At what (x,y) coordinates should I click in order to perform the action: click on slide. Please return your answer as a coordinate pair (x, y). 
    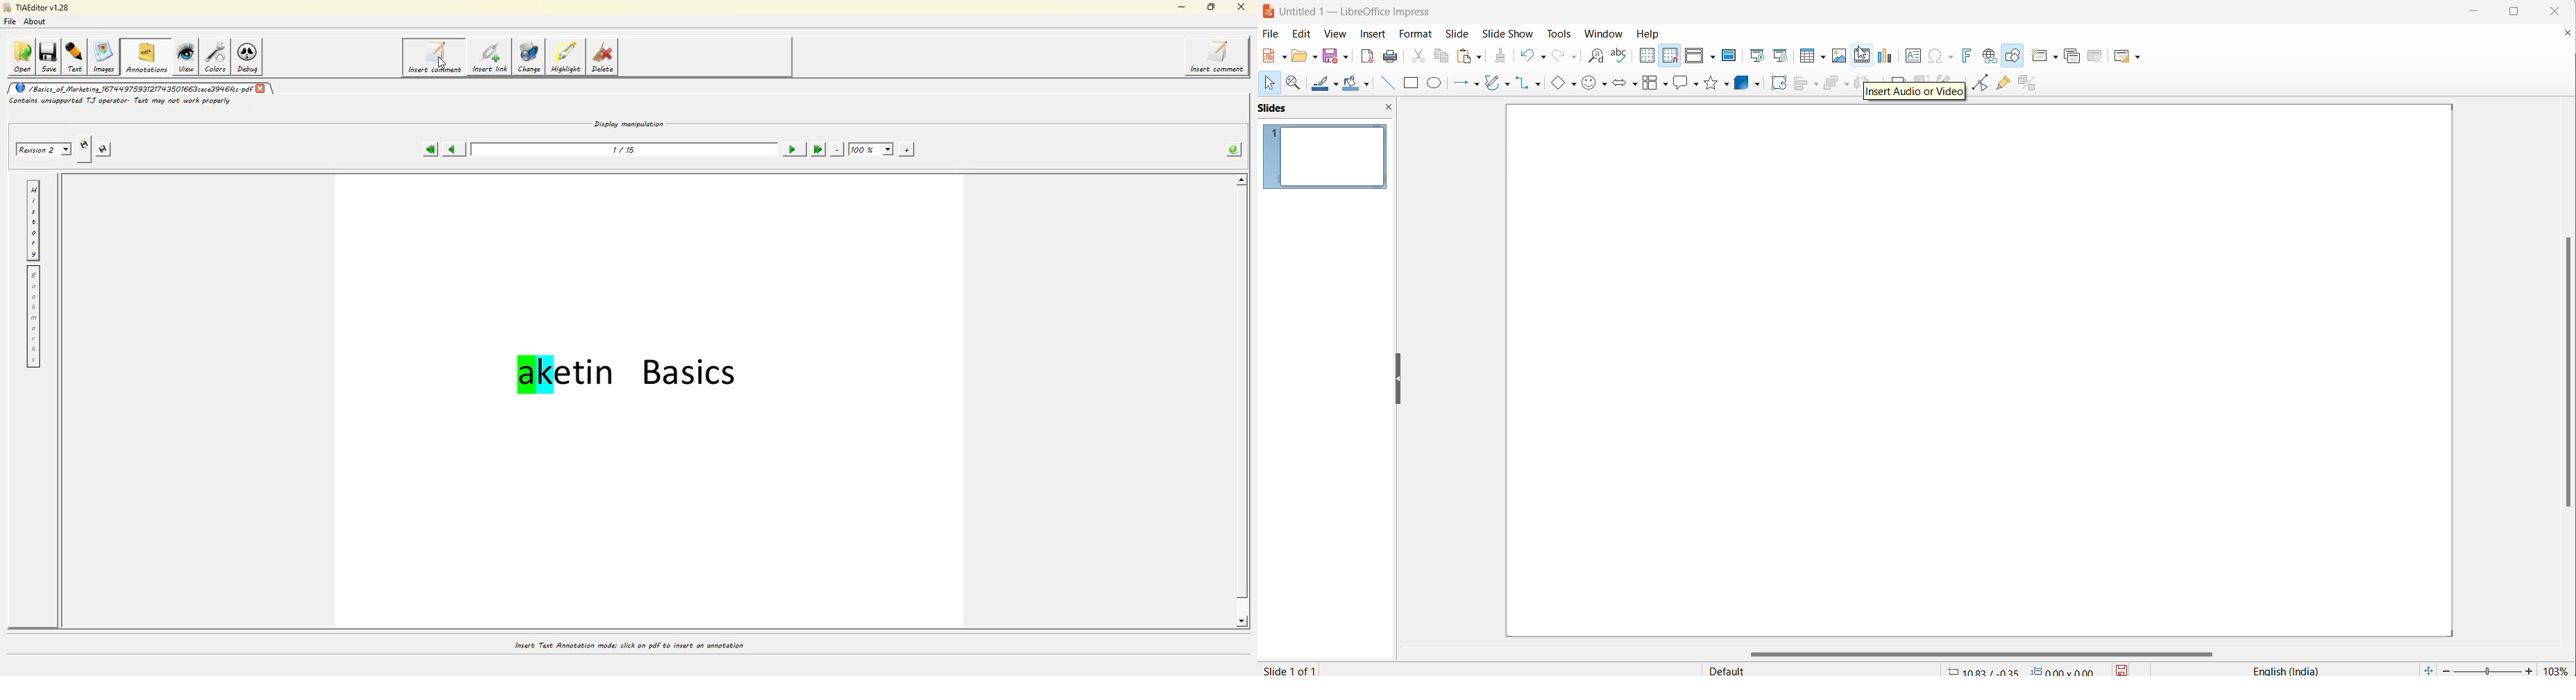
    Looking at the image, I should click on (1461, 34).